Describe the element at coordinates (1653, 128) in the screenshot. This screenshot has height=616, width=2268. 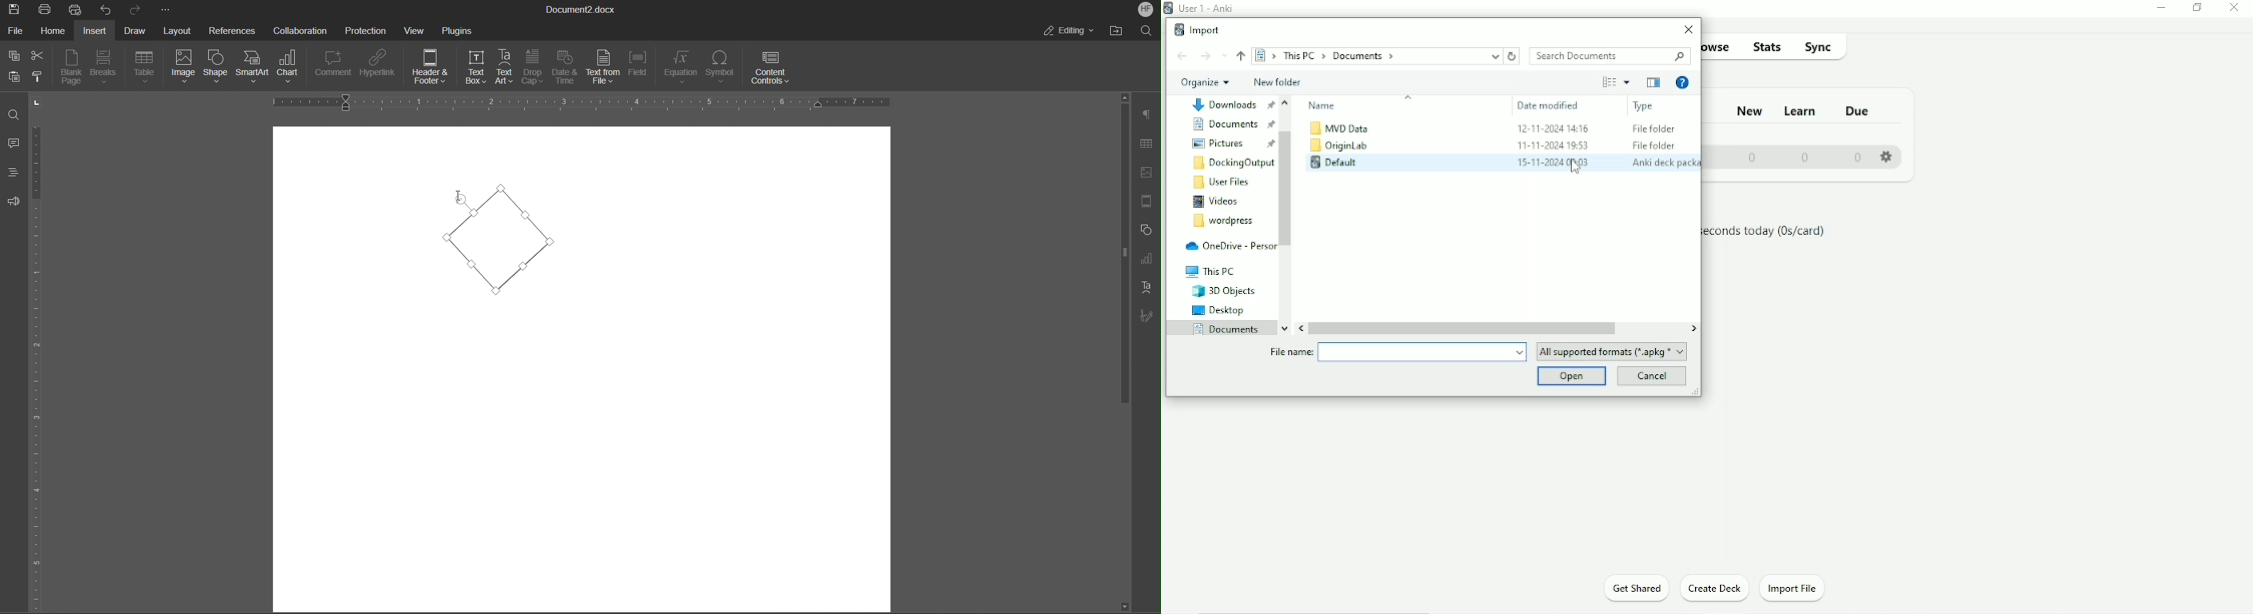
I see `File Folder` at that location.